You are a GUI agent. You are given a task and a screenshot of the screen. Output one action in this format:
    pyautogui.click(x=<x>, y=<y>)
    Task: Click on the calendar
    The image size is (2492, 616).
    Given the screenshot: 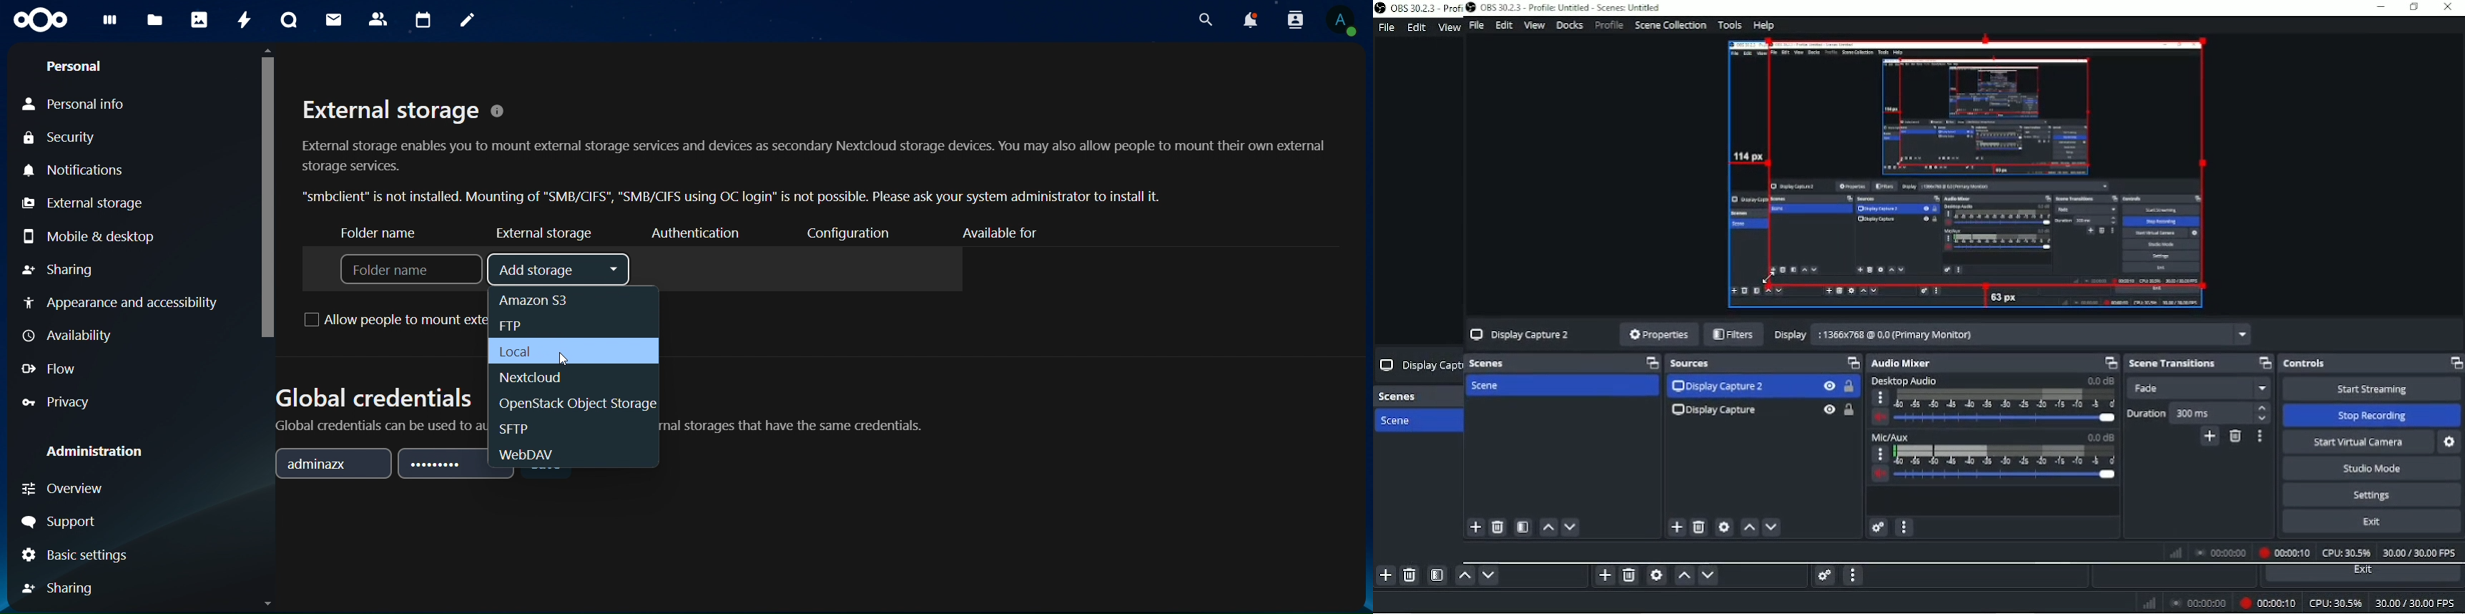 What is the action you would take?
    pyautogui.click(x=424, y=19)
    